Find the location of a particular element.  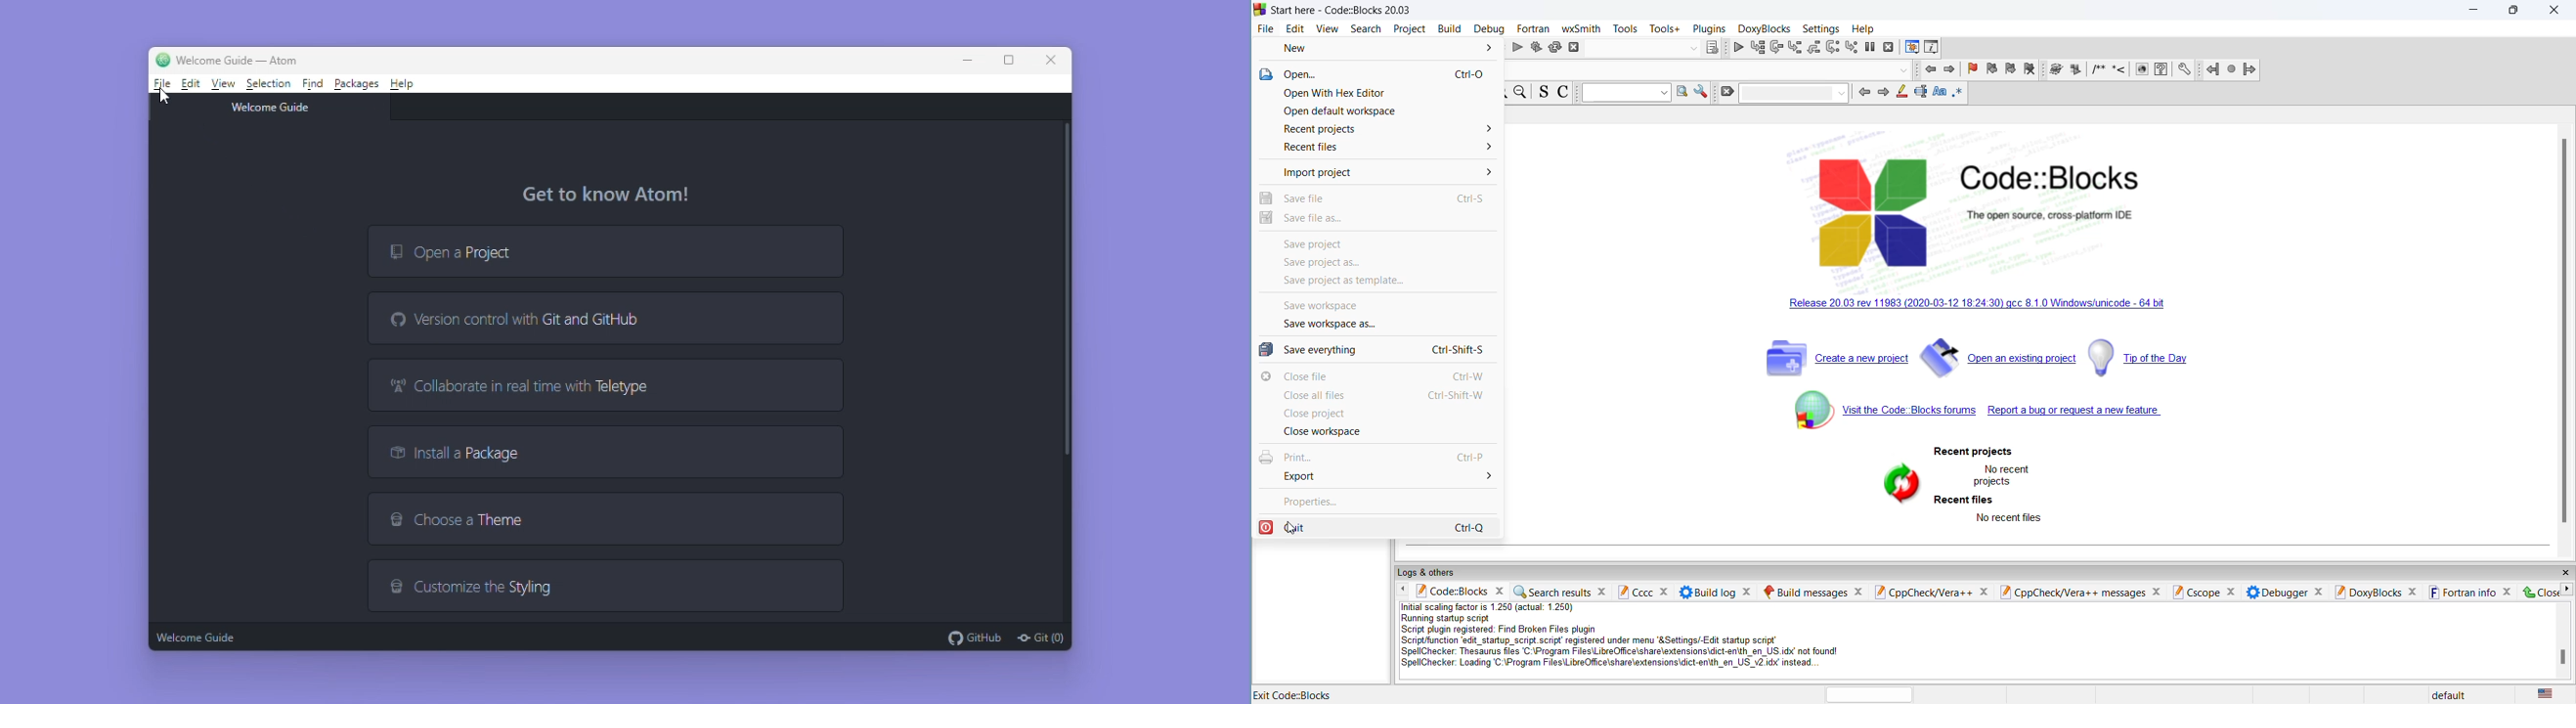

cpp check pane is located at coordinates (1930, 590).